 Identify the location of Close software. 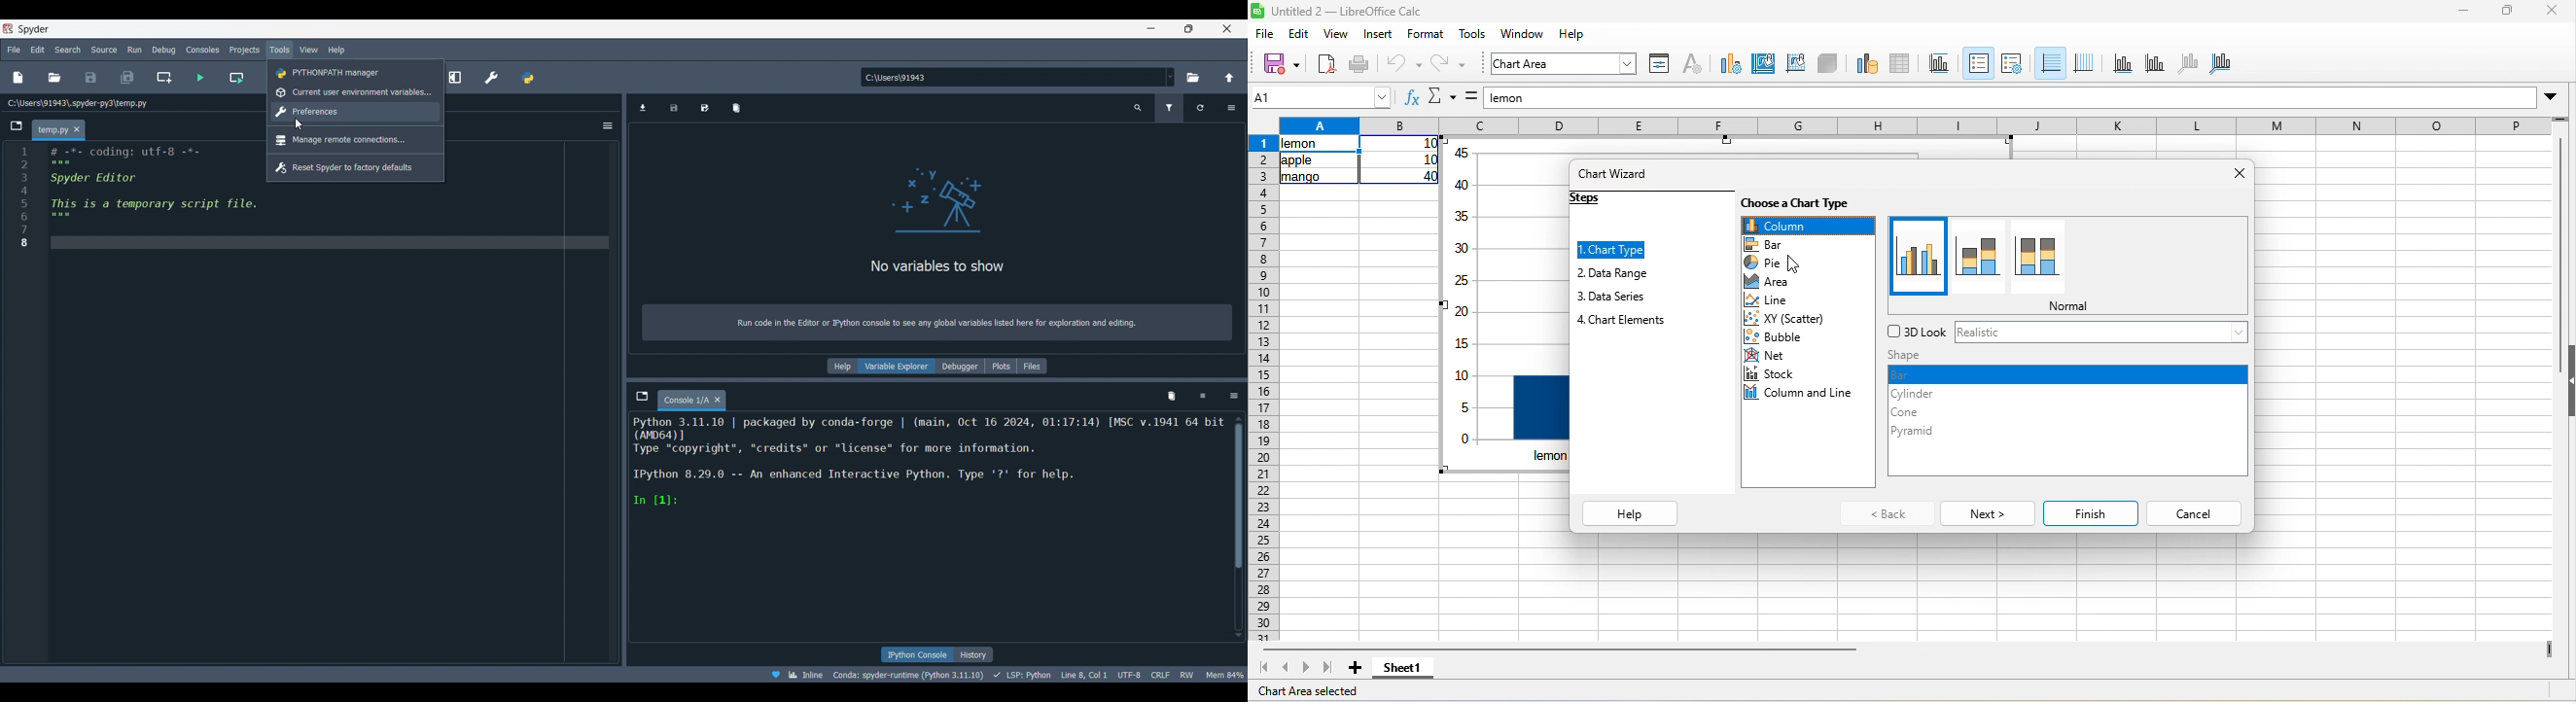
(1228, 29).